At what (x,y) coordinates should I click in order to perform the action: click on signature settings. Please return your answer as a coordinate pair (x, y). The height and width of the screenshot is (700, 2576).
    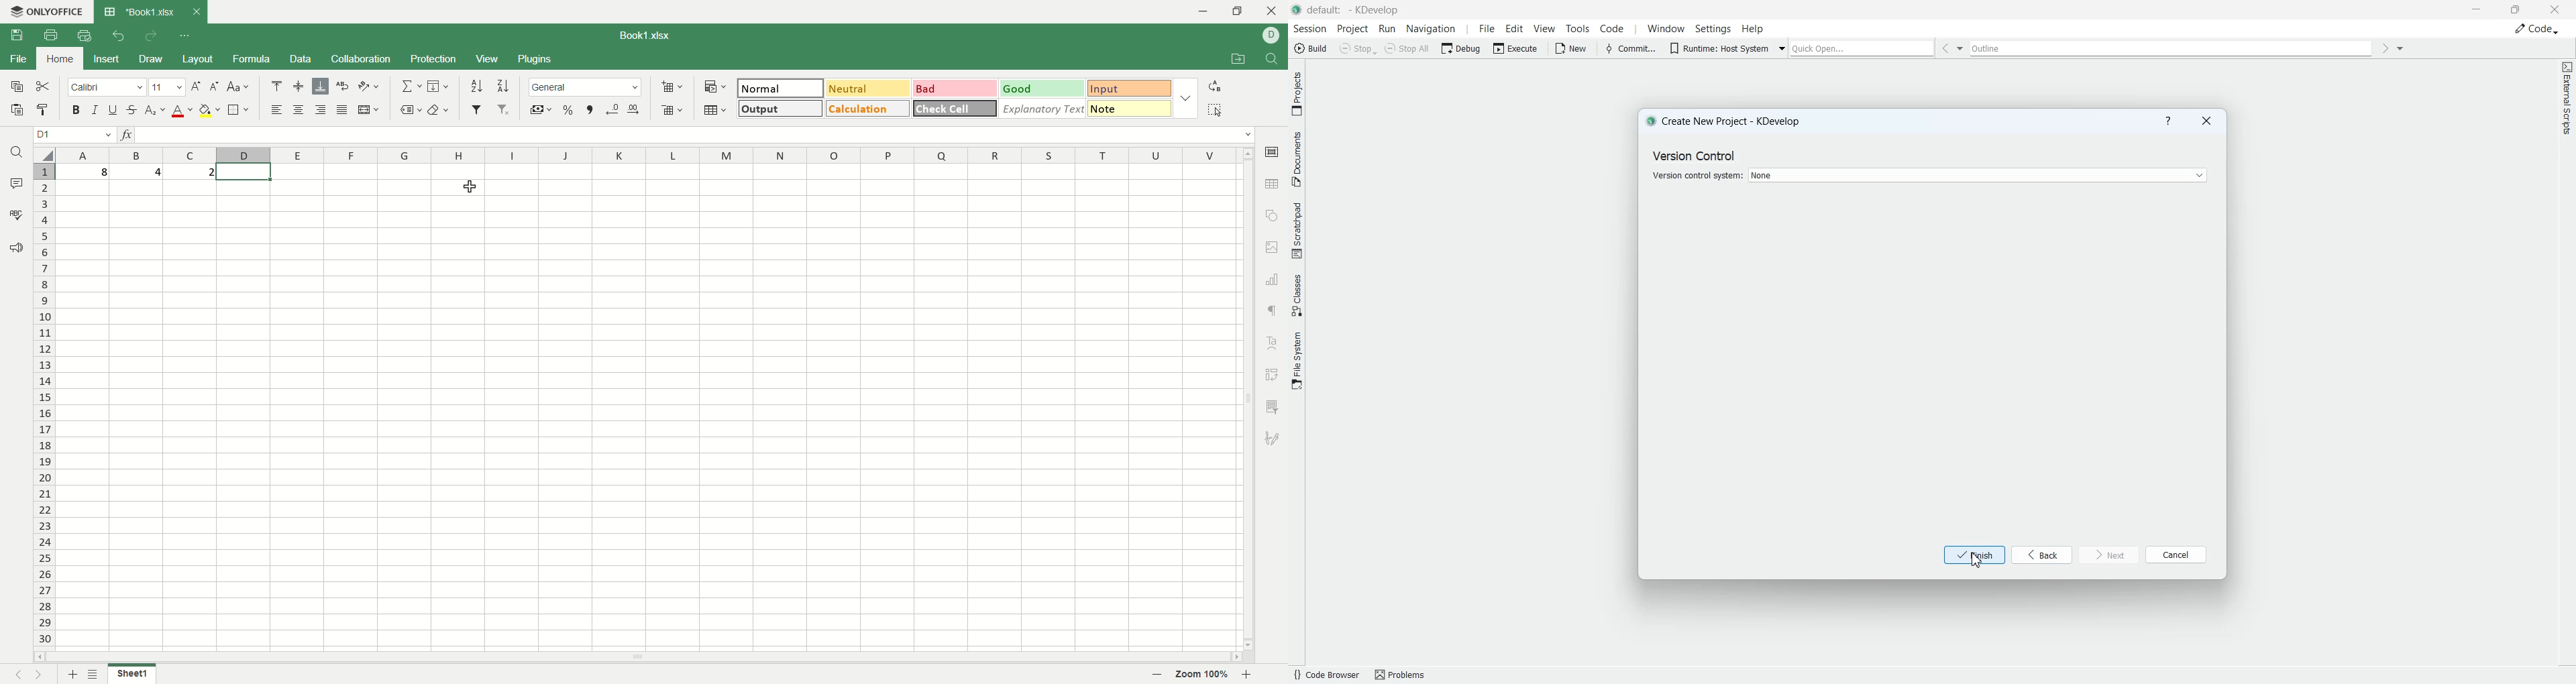
    Looking at the image, I should click on (1273, 437).